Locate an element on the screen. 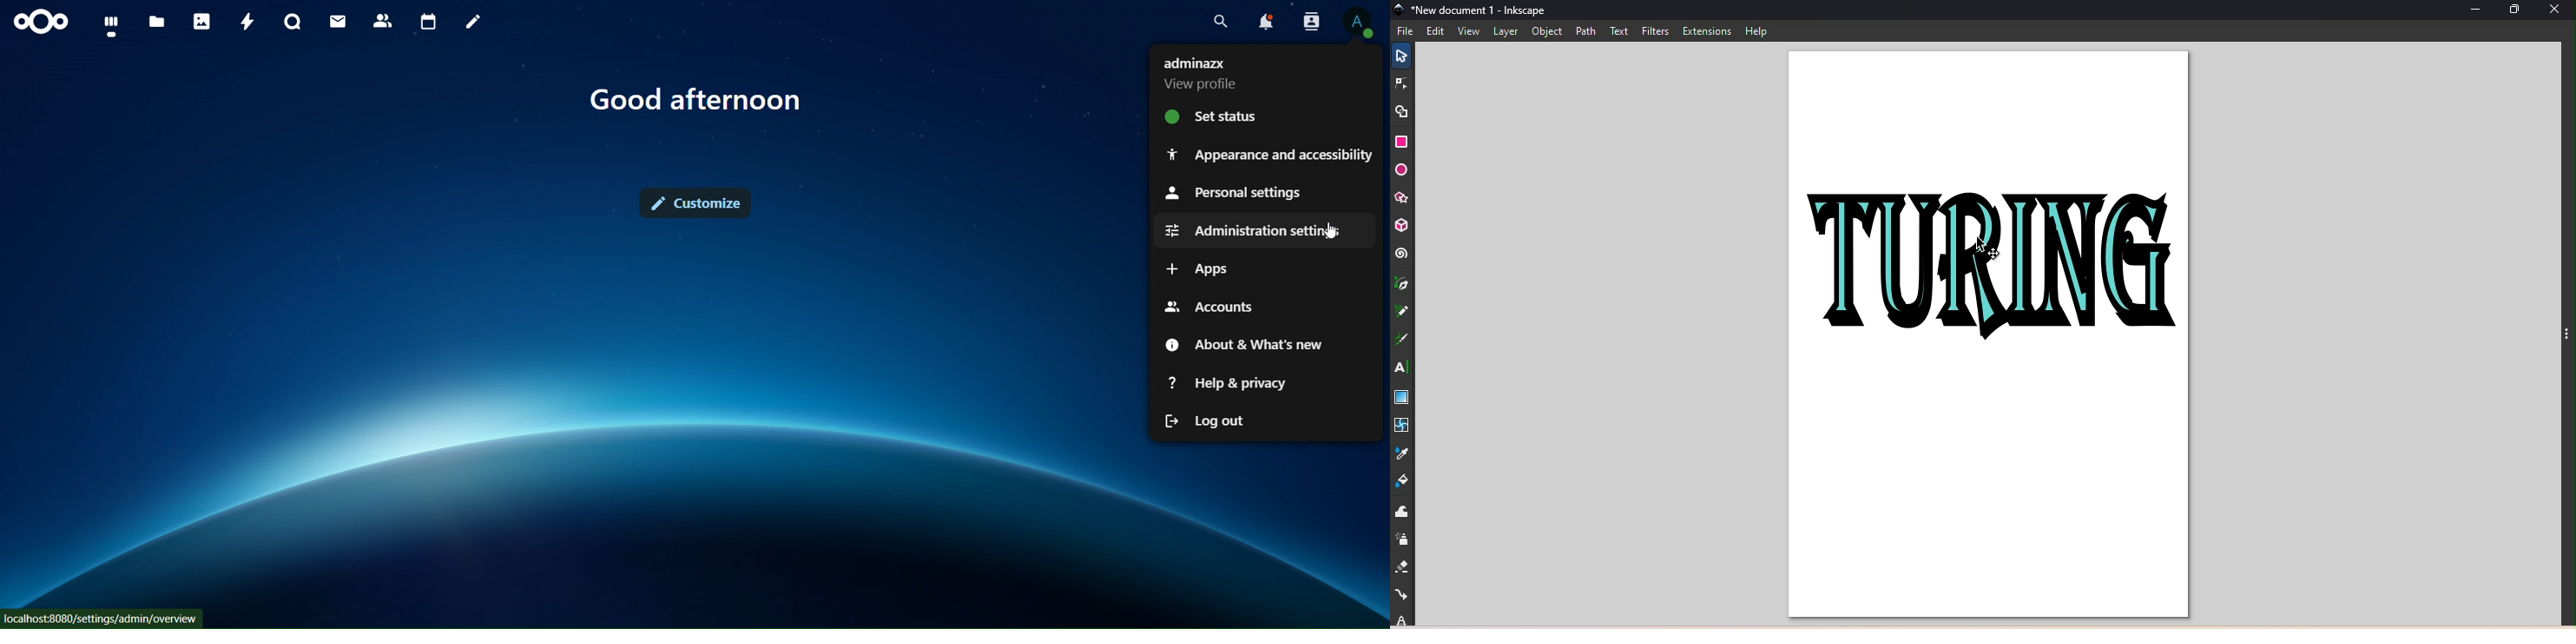 Image resolution: width=2576 pixels, height=644 pixels. help & privacy is located at coordinates (1238, 382).